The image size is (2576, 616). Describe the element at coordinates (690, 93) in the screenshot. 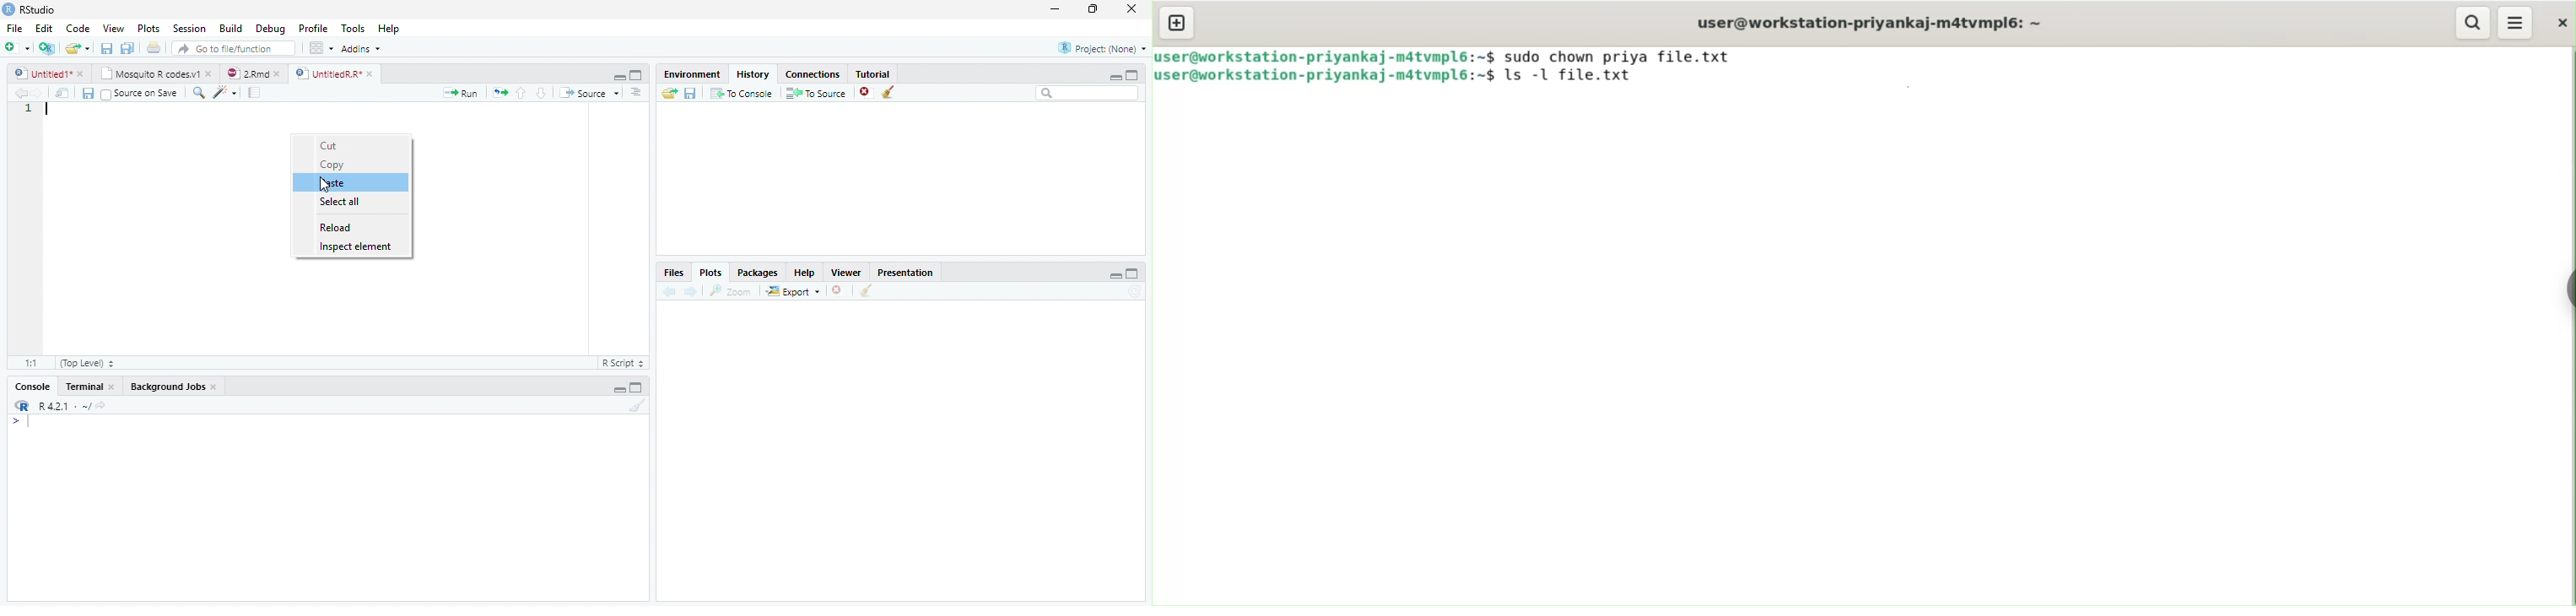

I see `save` at that location.